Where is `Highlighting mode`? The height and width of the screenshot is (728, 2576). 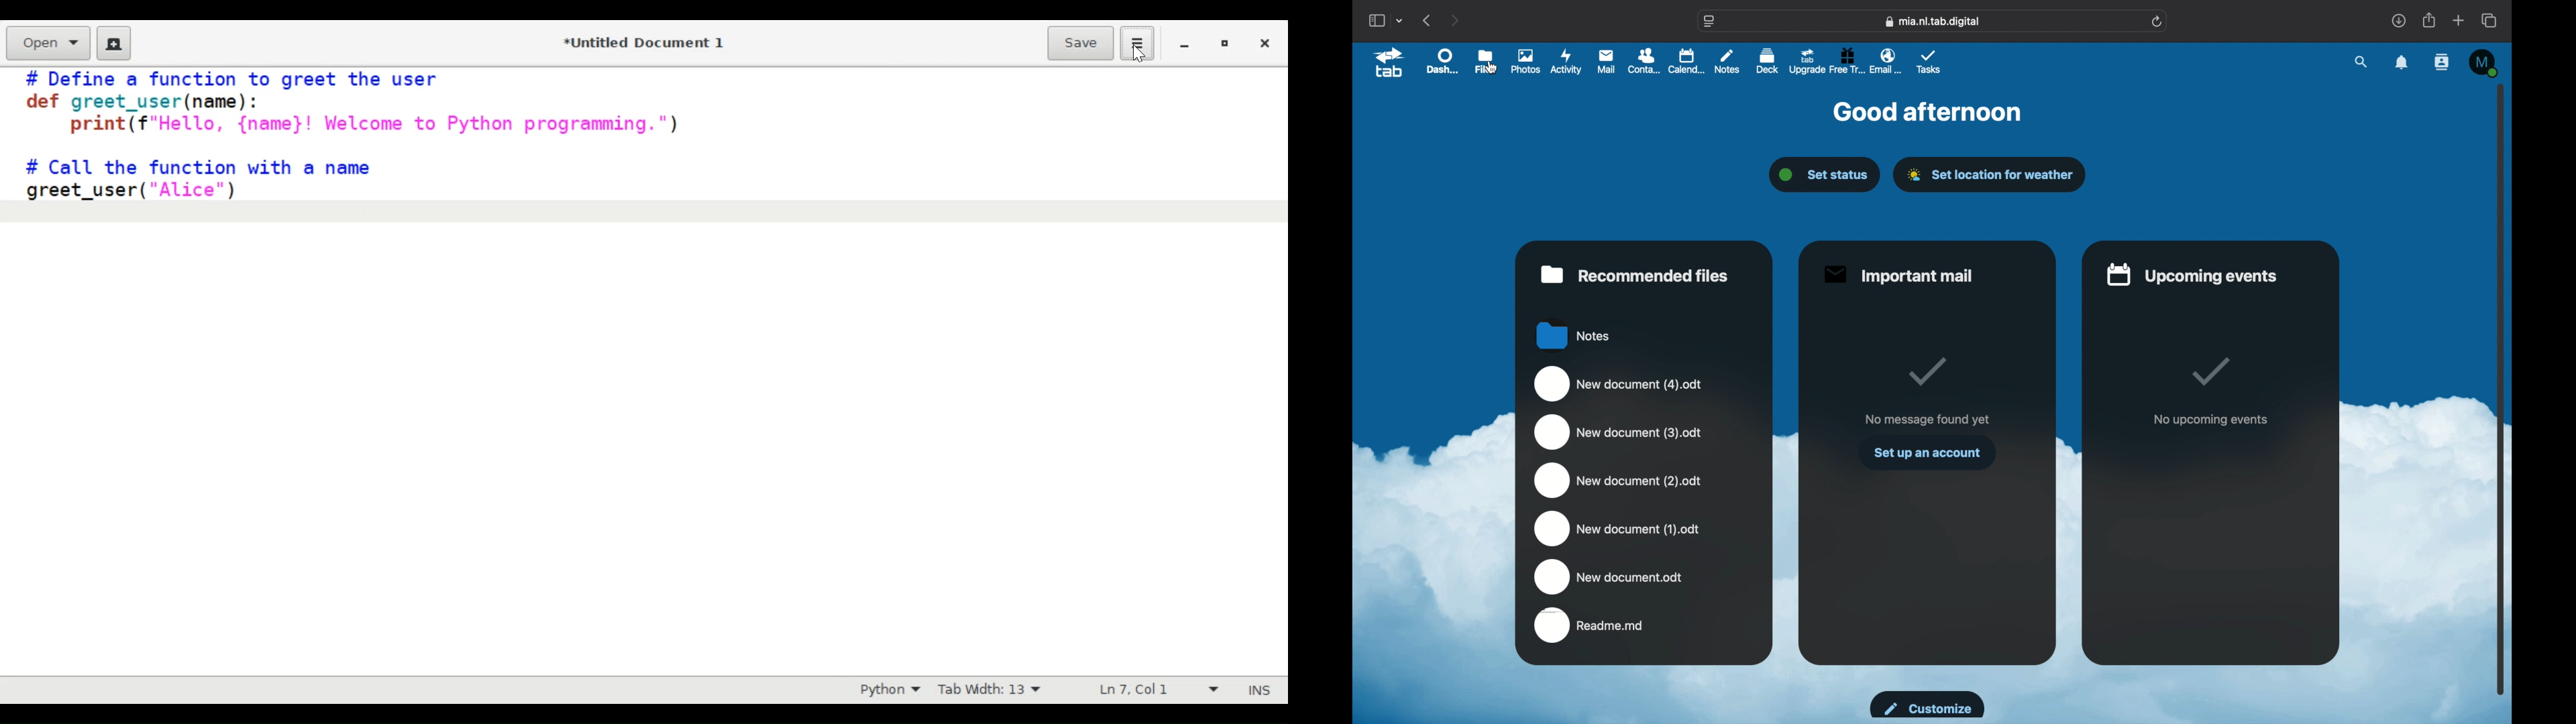 Highlighting mode is located at coordinates (889, 689).